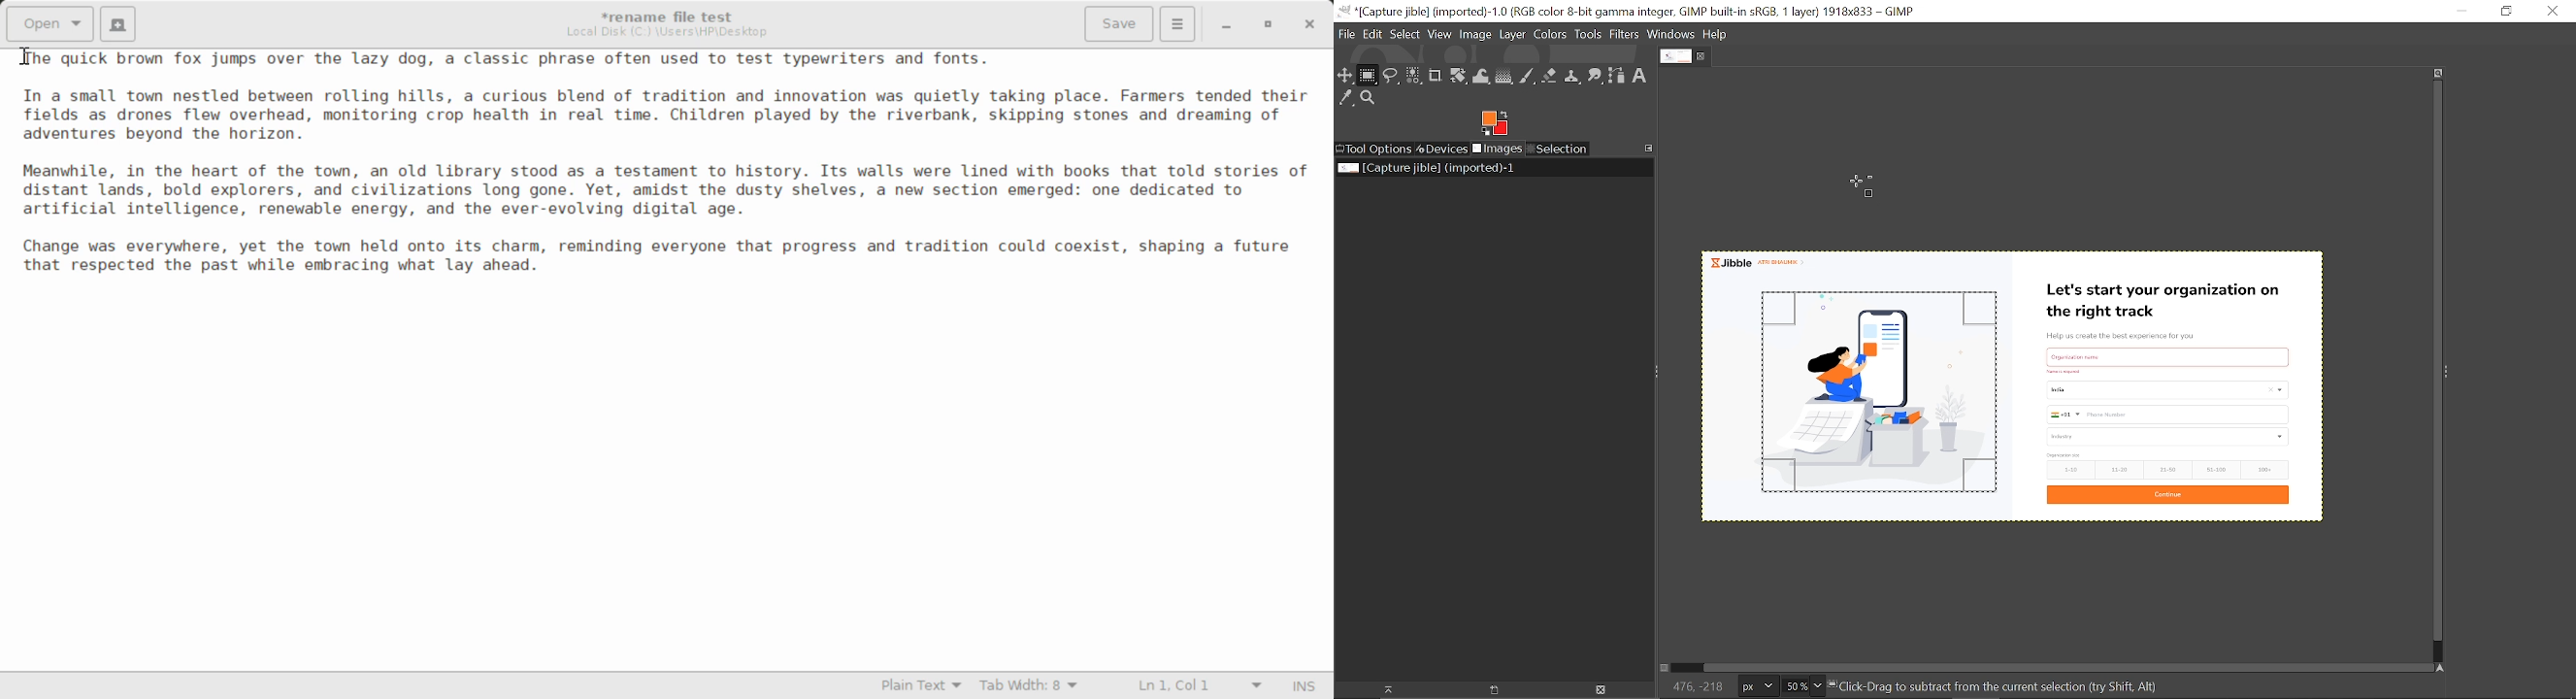  I want to click on Images, so click(1497, 150).